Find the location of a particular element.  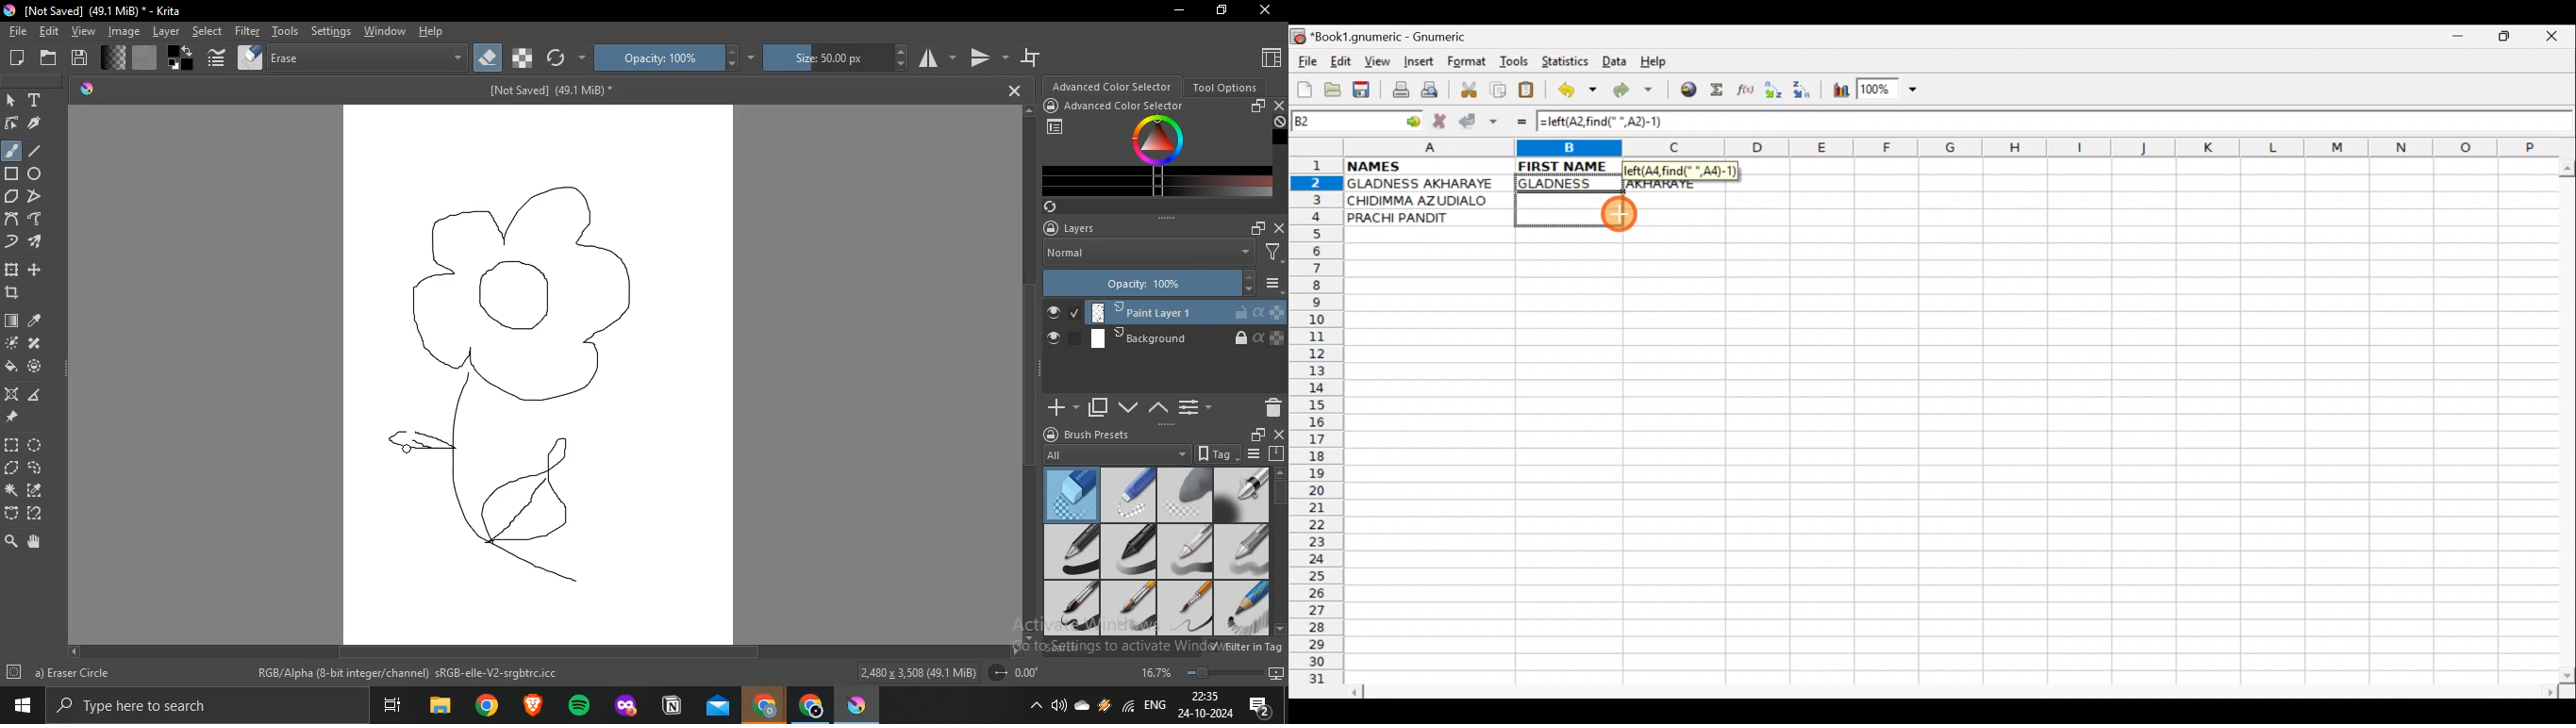

Minimize is located at coordinates (2455, 40).